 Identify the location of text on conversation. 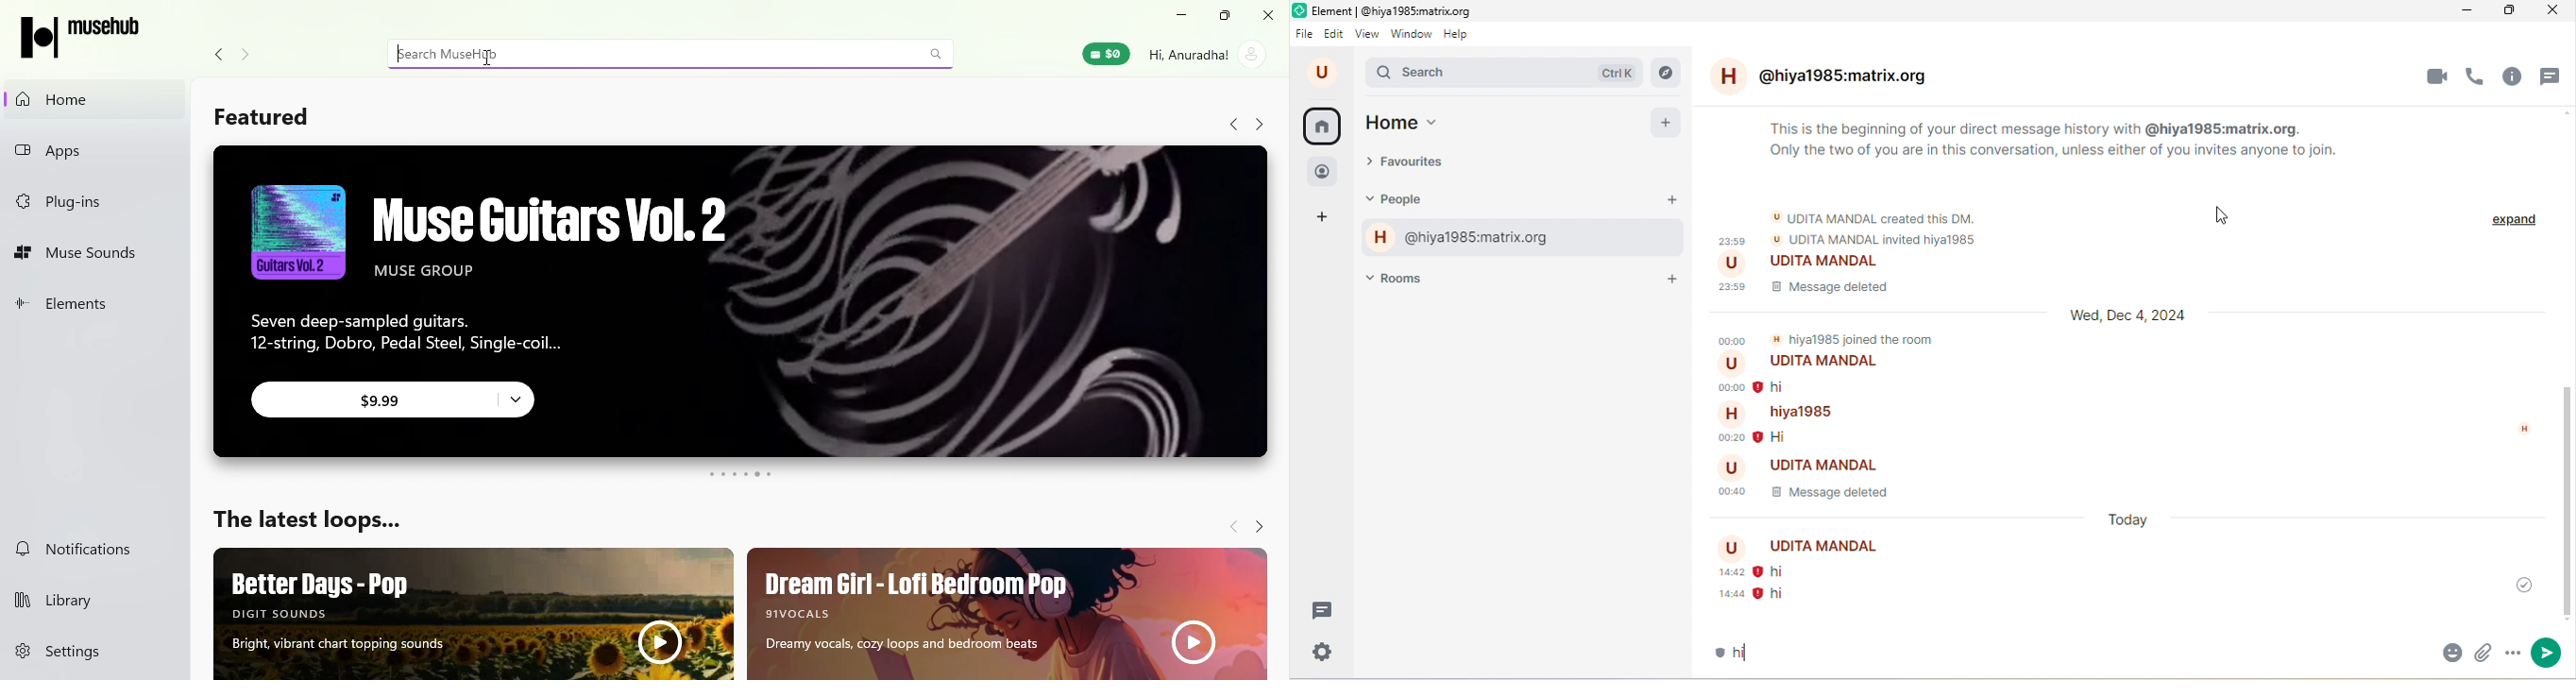
(2062, 146).